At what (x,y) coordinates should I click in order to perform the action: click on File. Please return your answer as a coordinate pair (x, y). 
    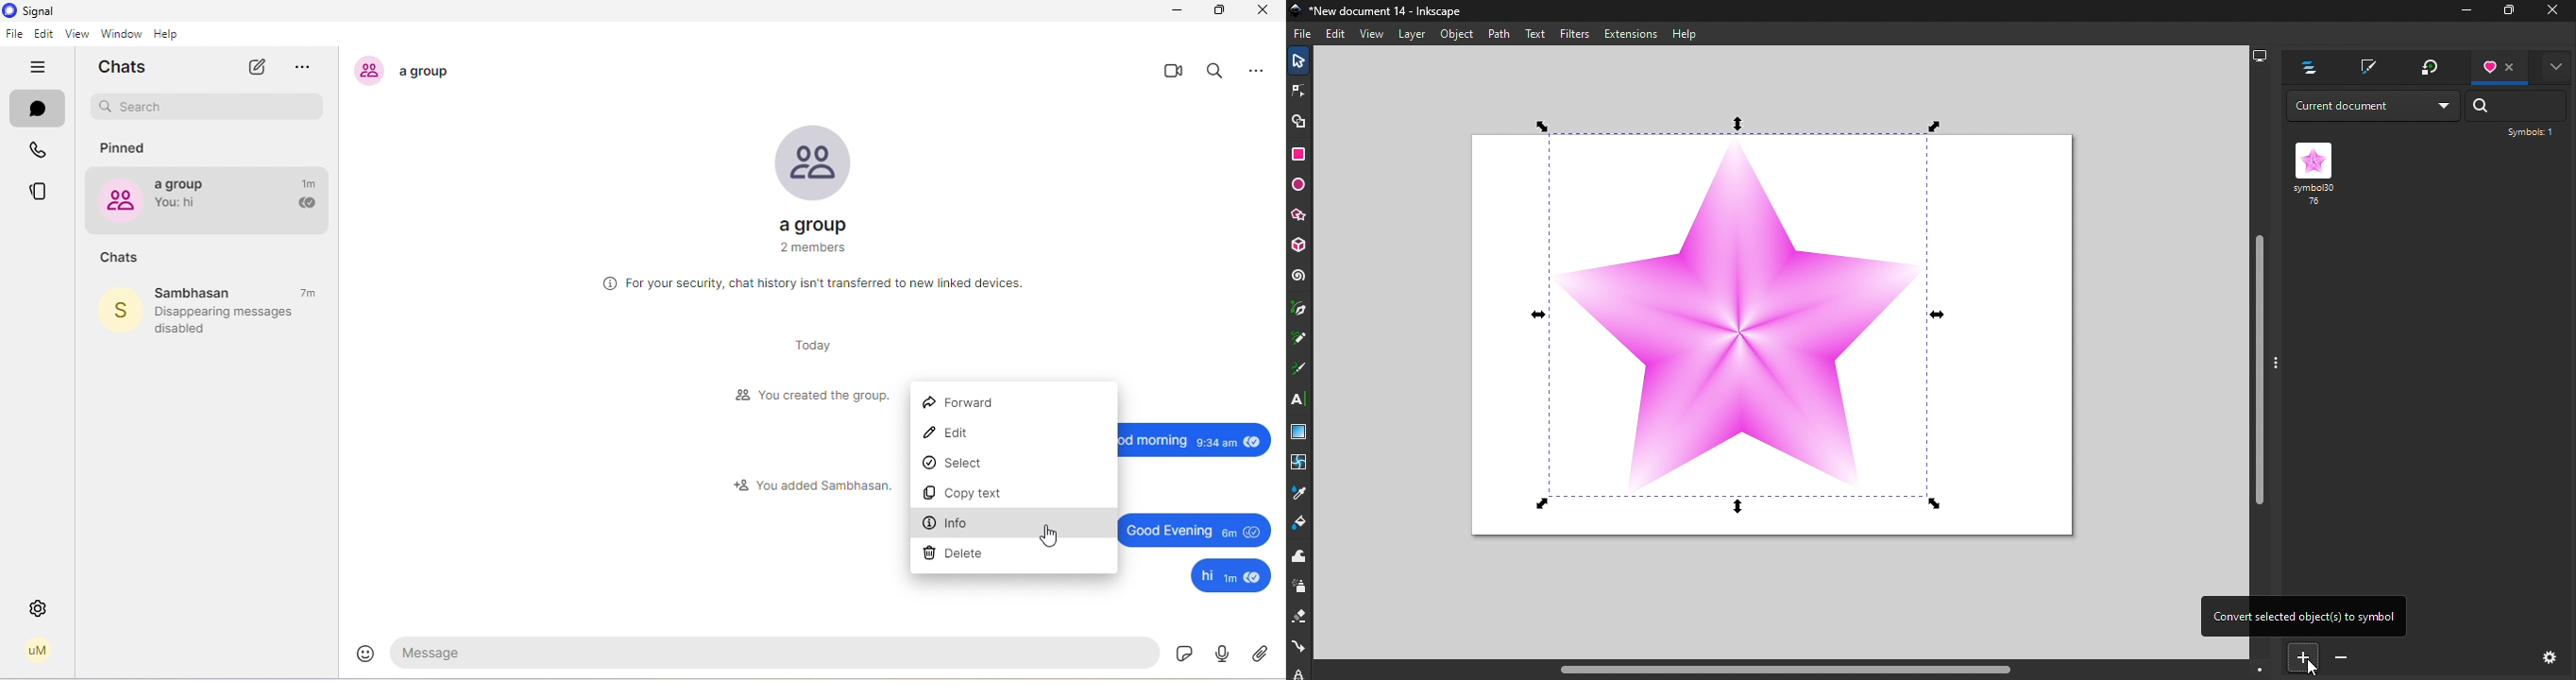
    Looking at the image, I should click on (1305, 36).